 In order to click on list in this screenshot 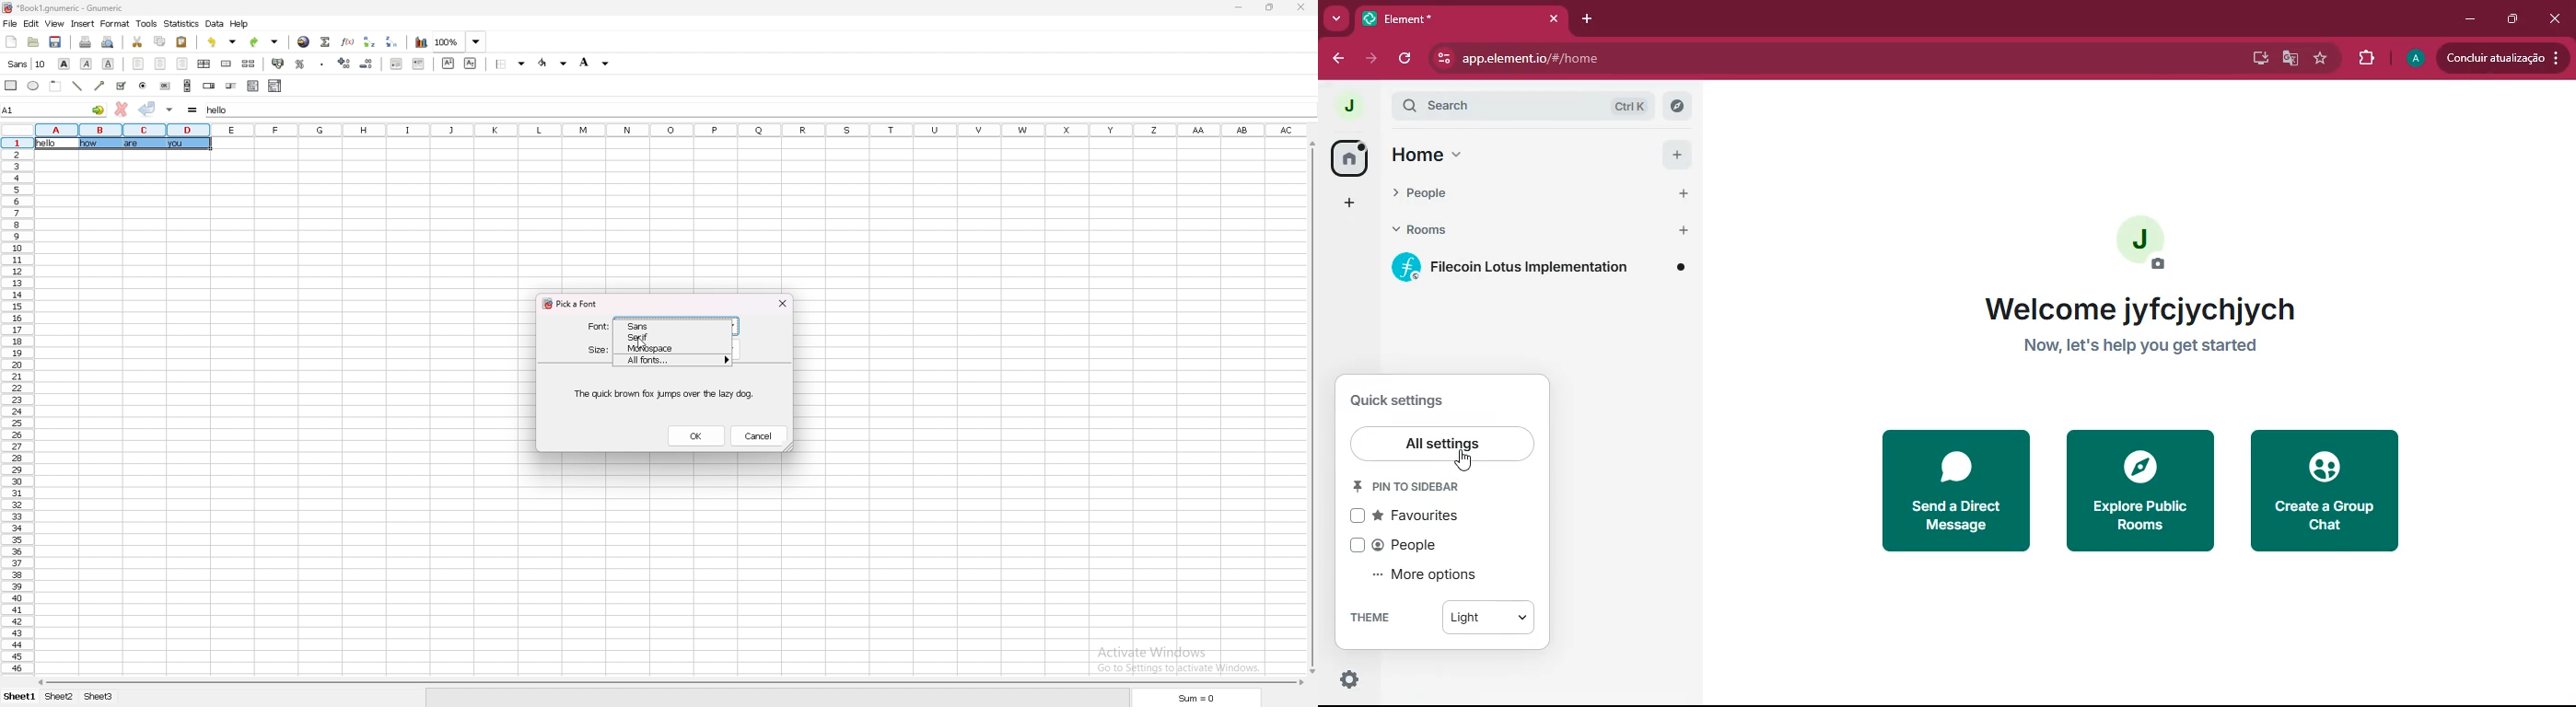, I will do `click(253, 86)`.